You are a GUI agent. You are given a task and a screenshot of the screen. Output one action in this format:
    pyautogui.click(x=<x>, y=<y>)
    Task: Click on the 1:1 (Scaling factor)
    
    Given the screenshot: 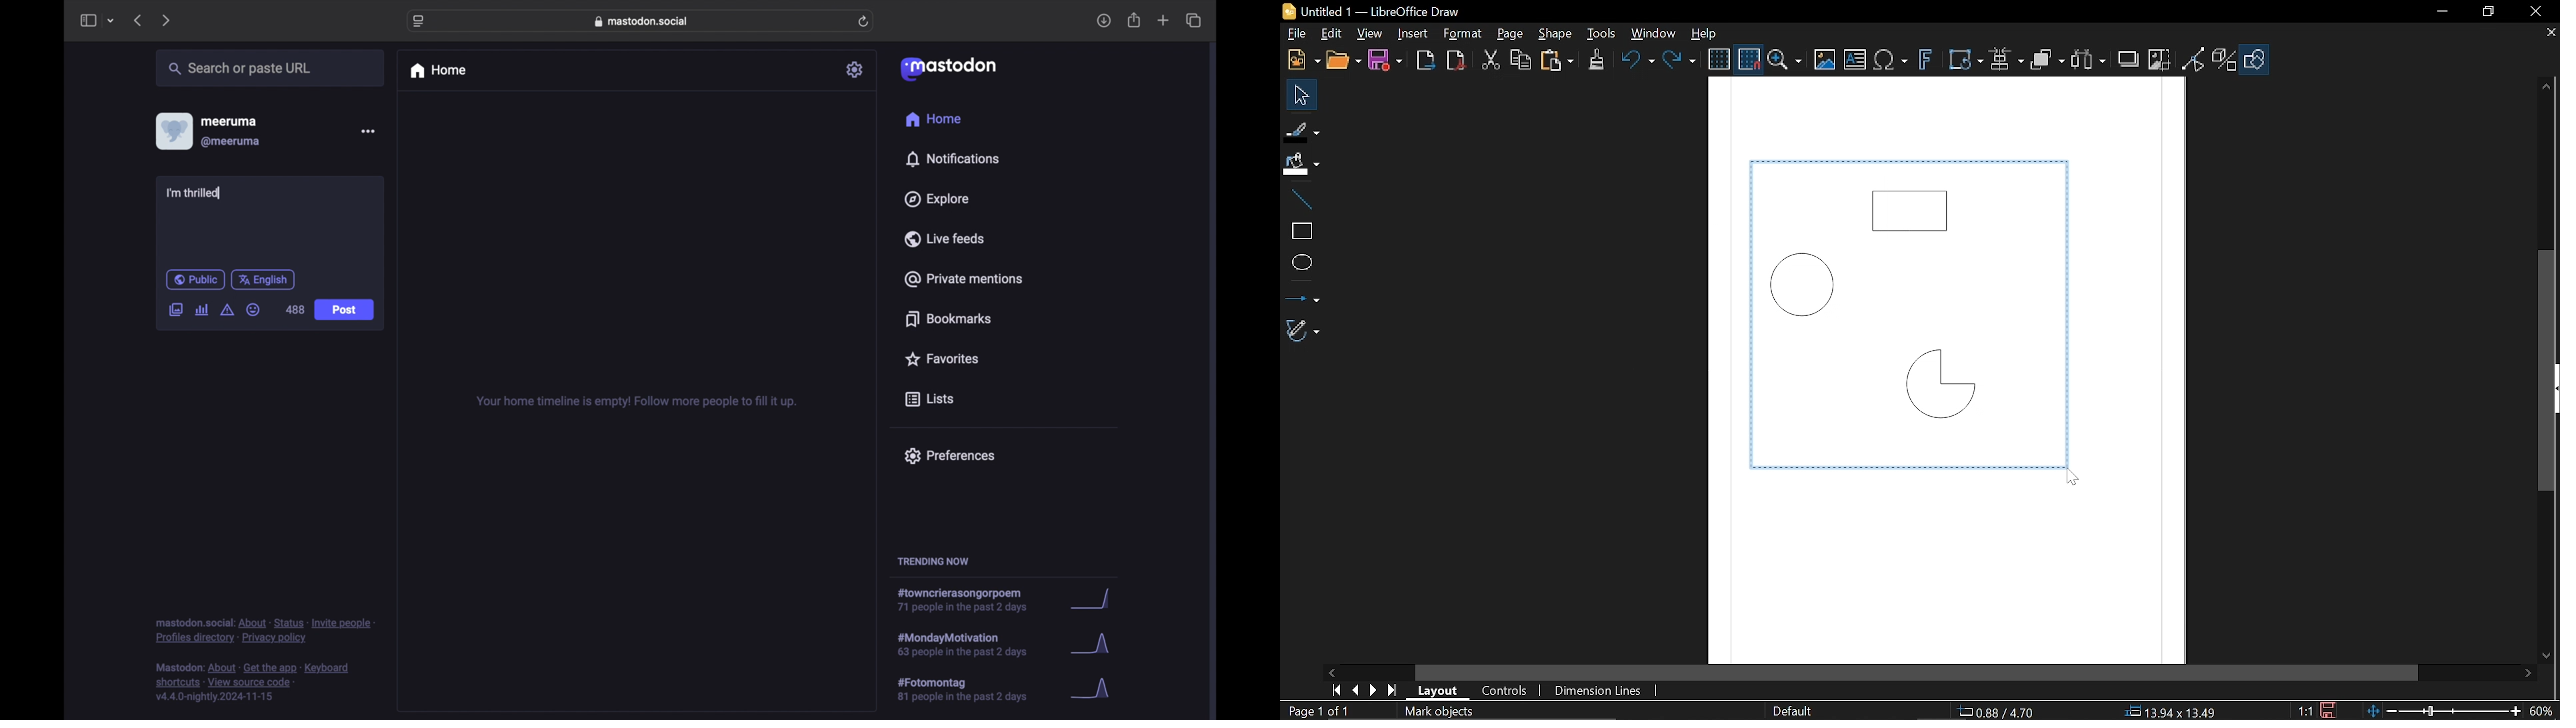 What is the action you would take?
    pyautogui.click(x=2306, y=710)
    